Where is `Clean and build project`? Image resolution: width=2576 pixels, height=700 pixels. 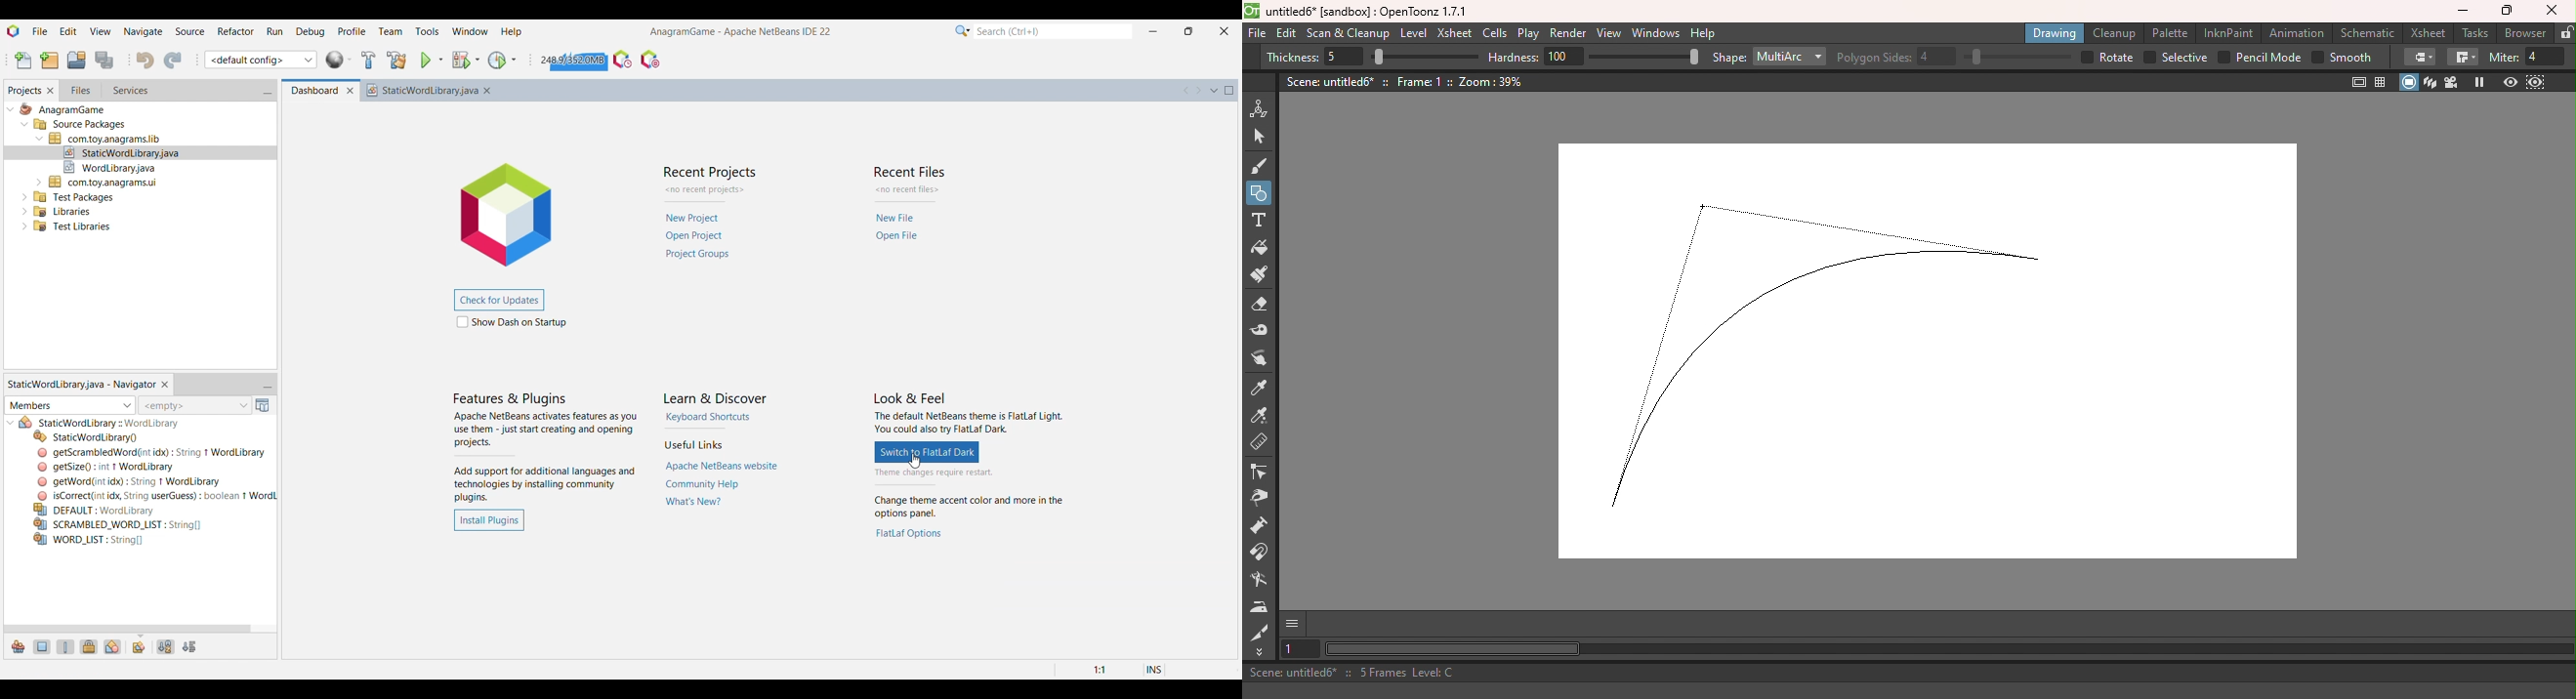
Clean and build project is located at coordinates (397, 60).